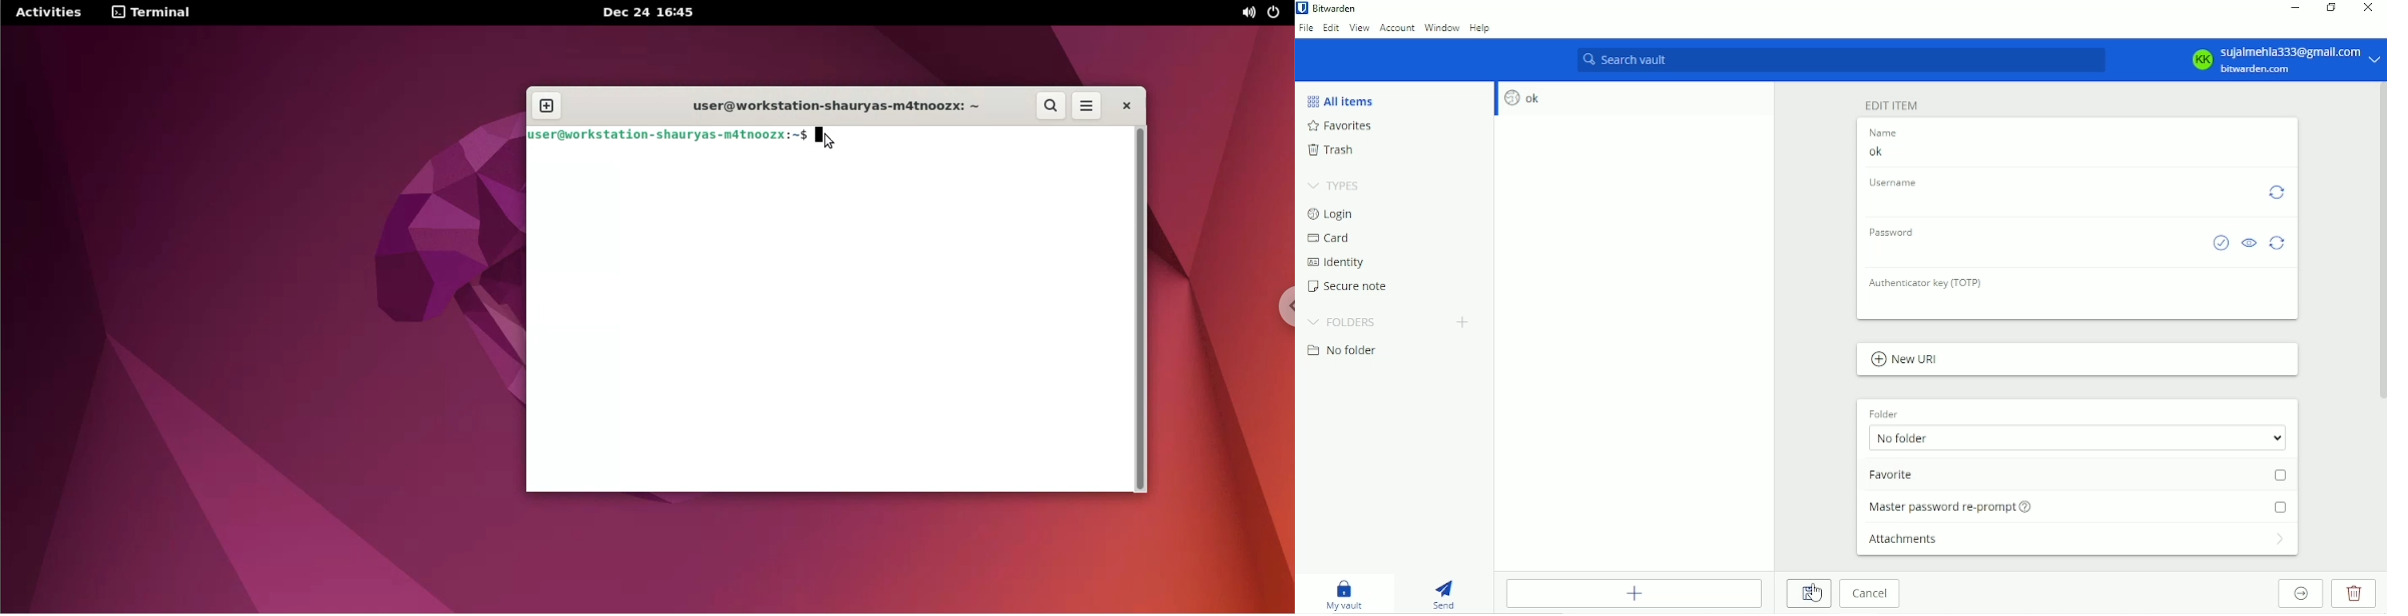 Image resolution: width=2408 pixels, height=616 pixels. I want to click on Name ok, so click(1881, 131).